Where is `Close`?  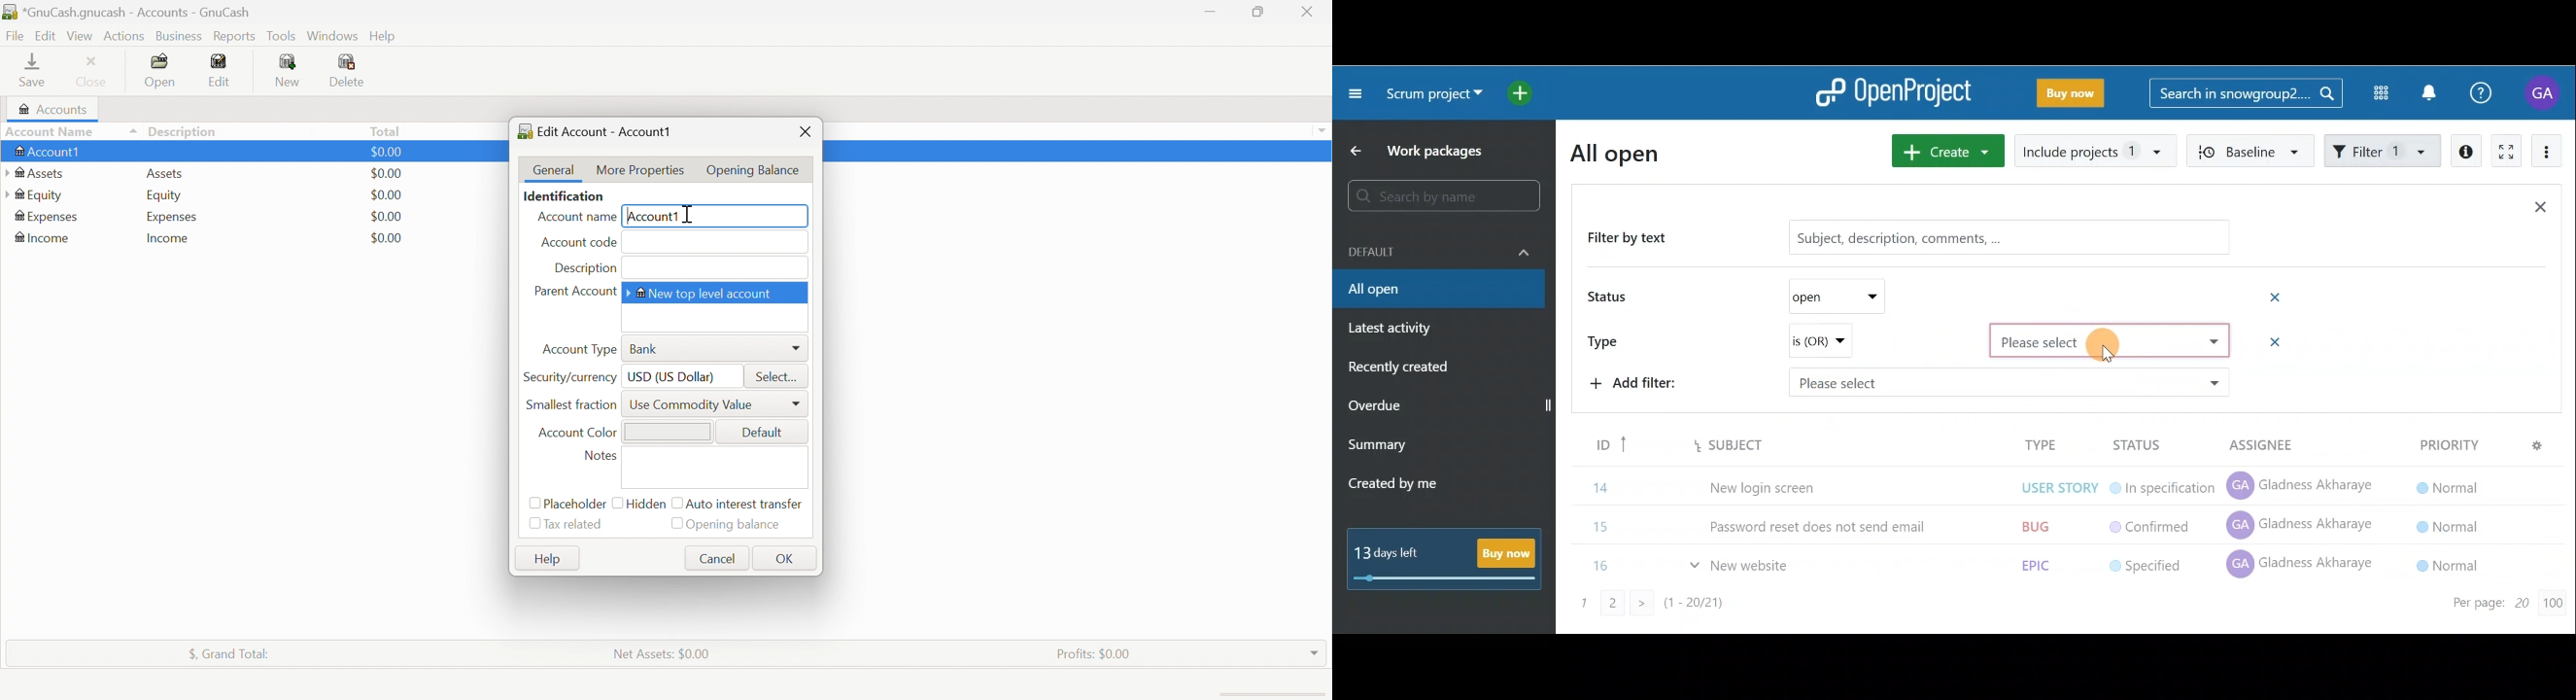 Close is located at coordinates (804, 131).